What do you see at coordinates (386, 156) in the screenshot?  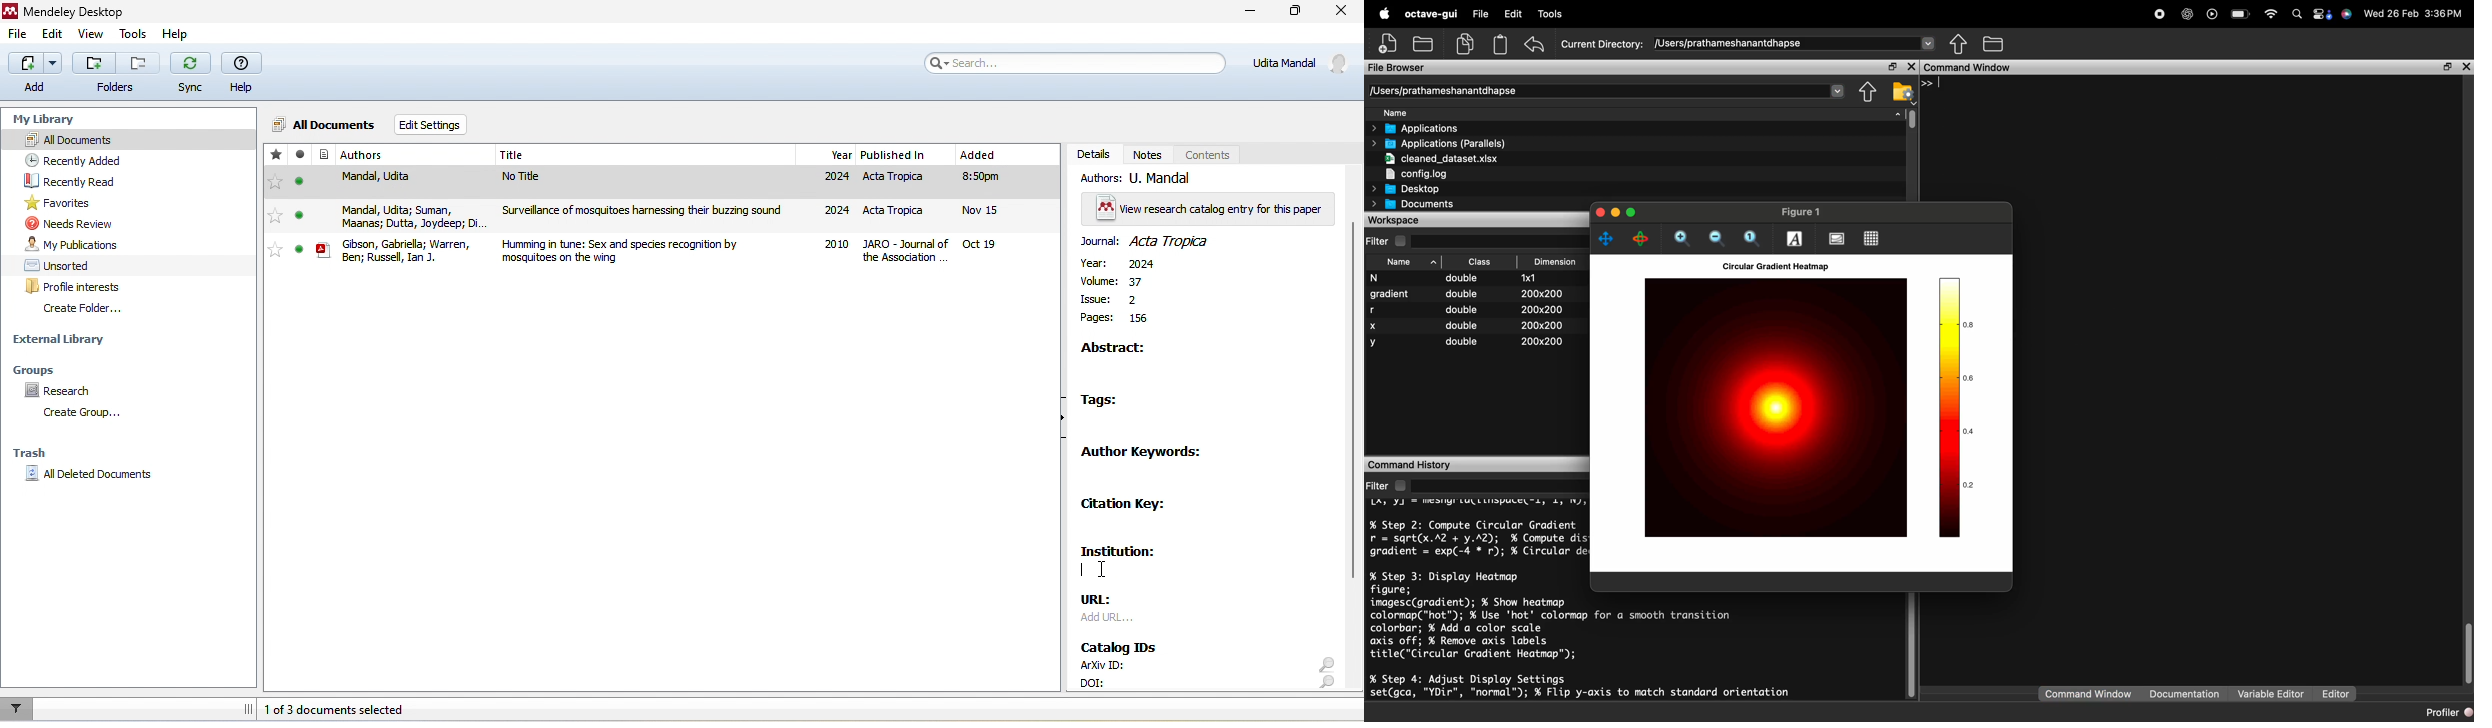 I see `authors` at bounding box center [386, 156].